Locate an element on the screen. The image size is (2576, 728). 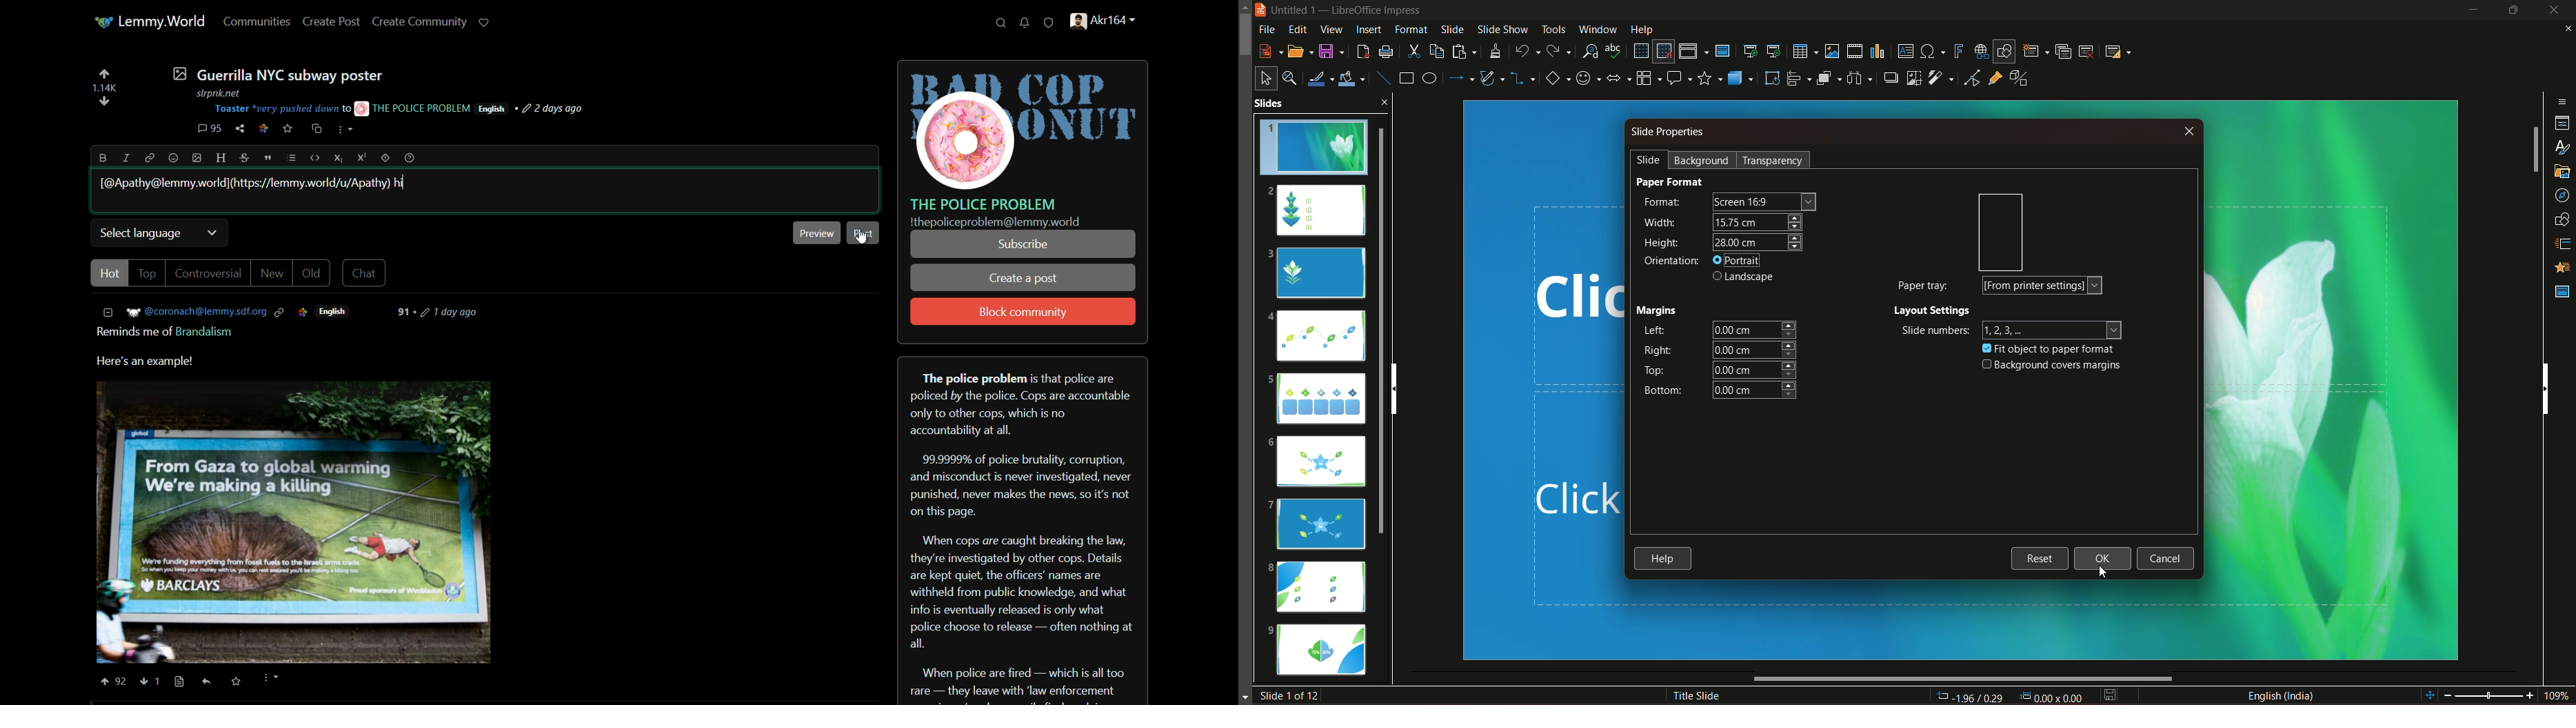
open is located at coordinates (1300, 50).